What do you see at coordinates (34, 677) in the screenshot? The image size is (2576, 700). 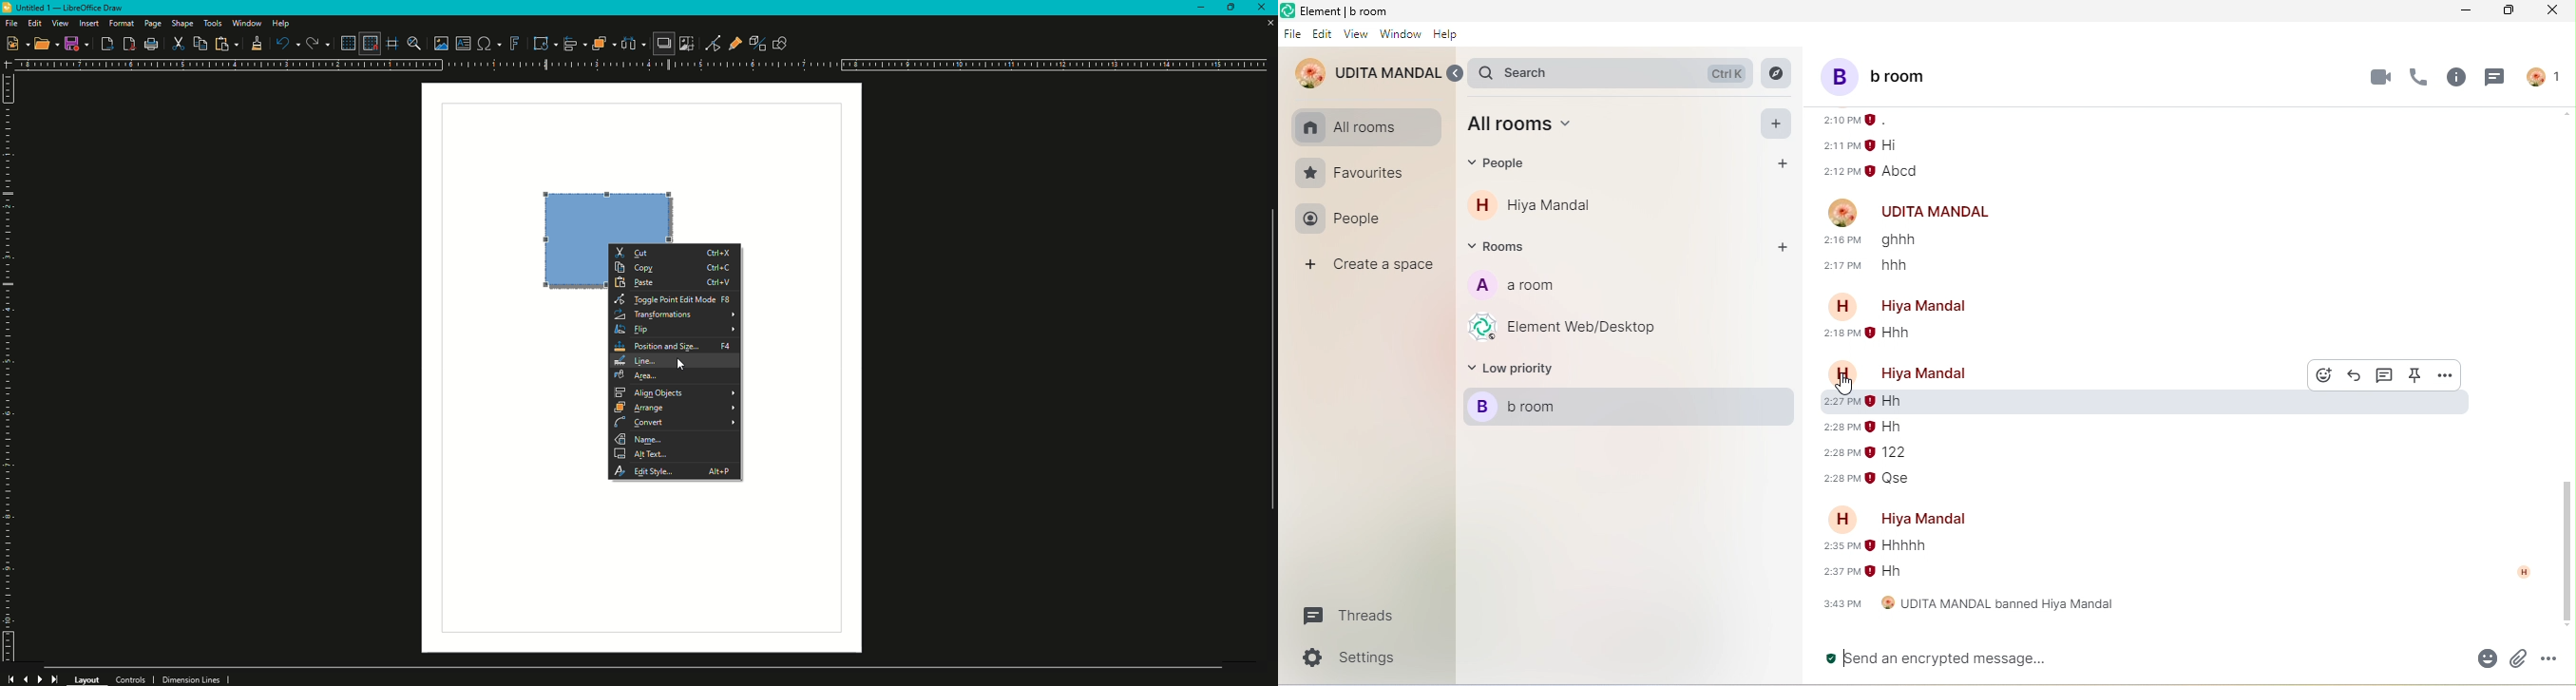 I see `forward and backward button` at bounding box center [34, 677].